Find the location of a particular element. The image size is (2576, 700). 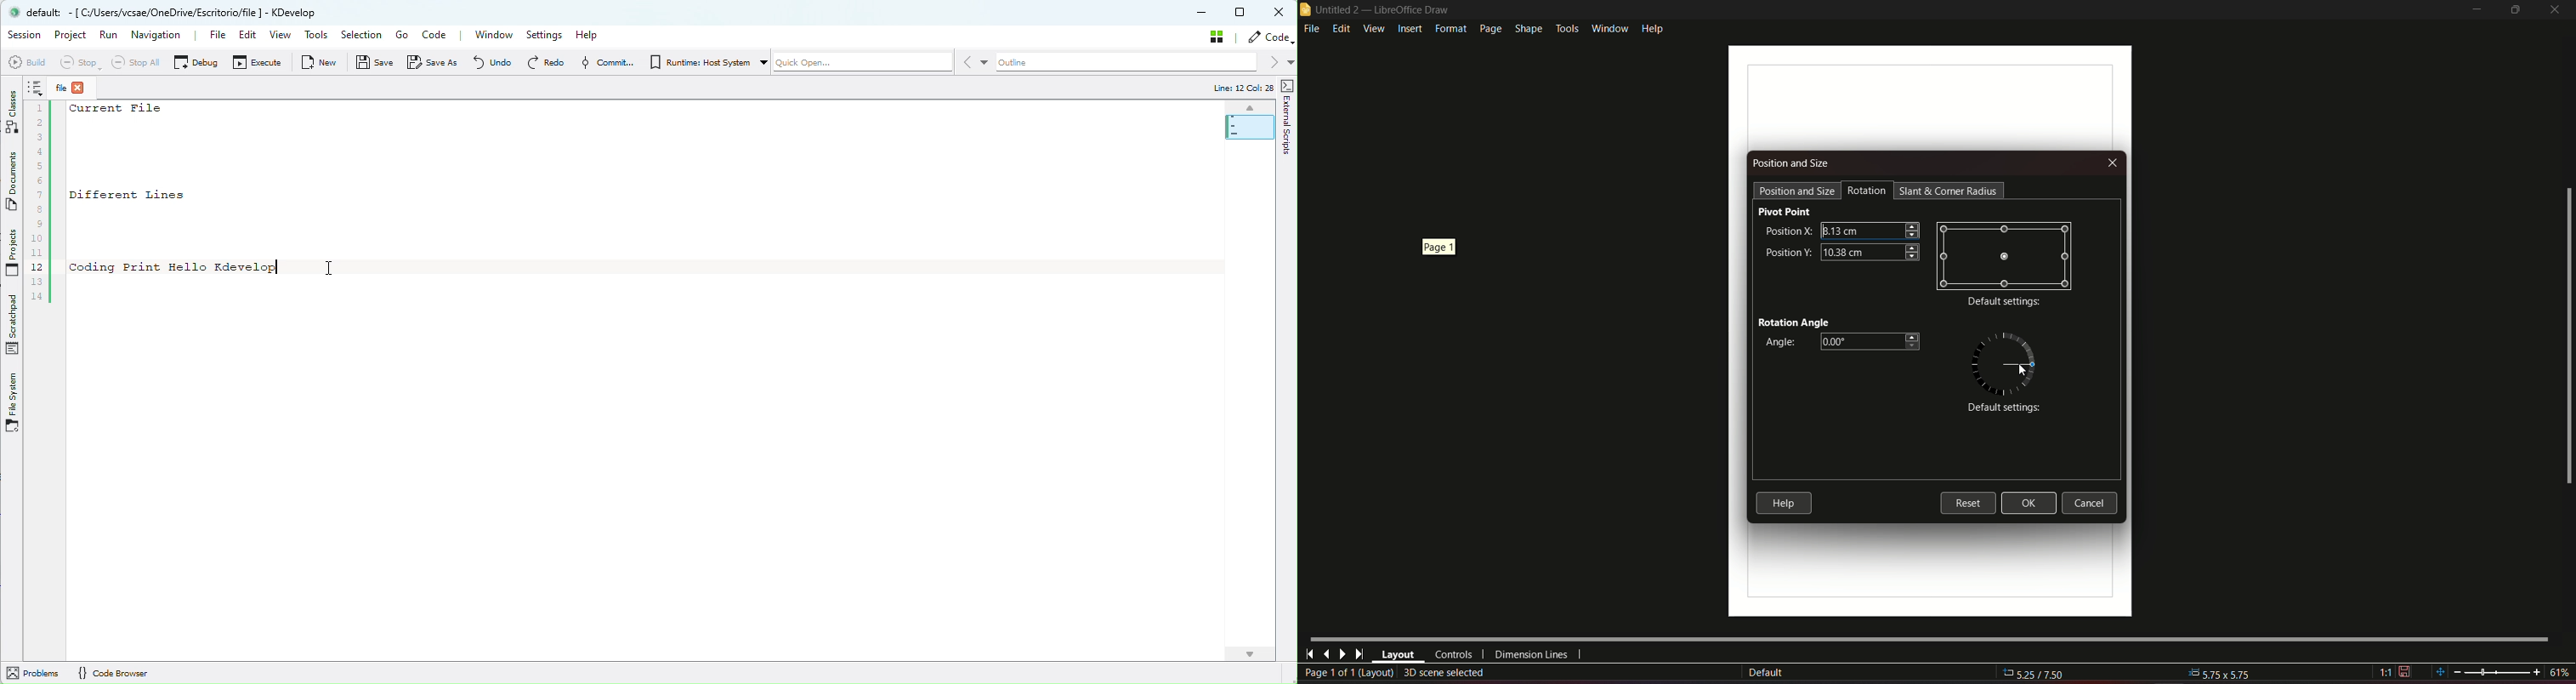

Position X is located at coordinates (1787, 230).